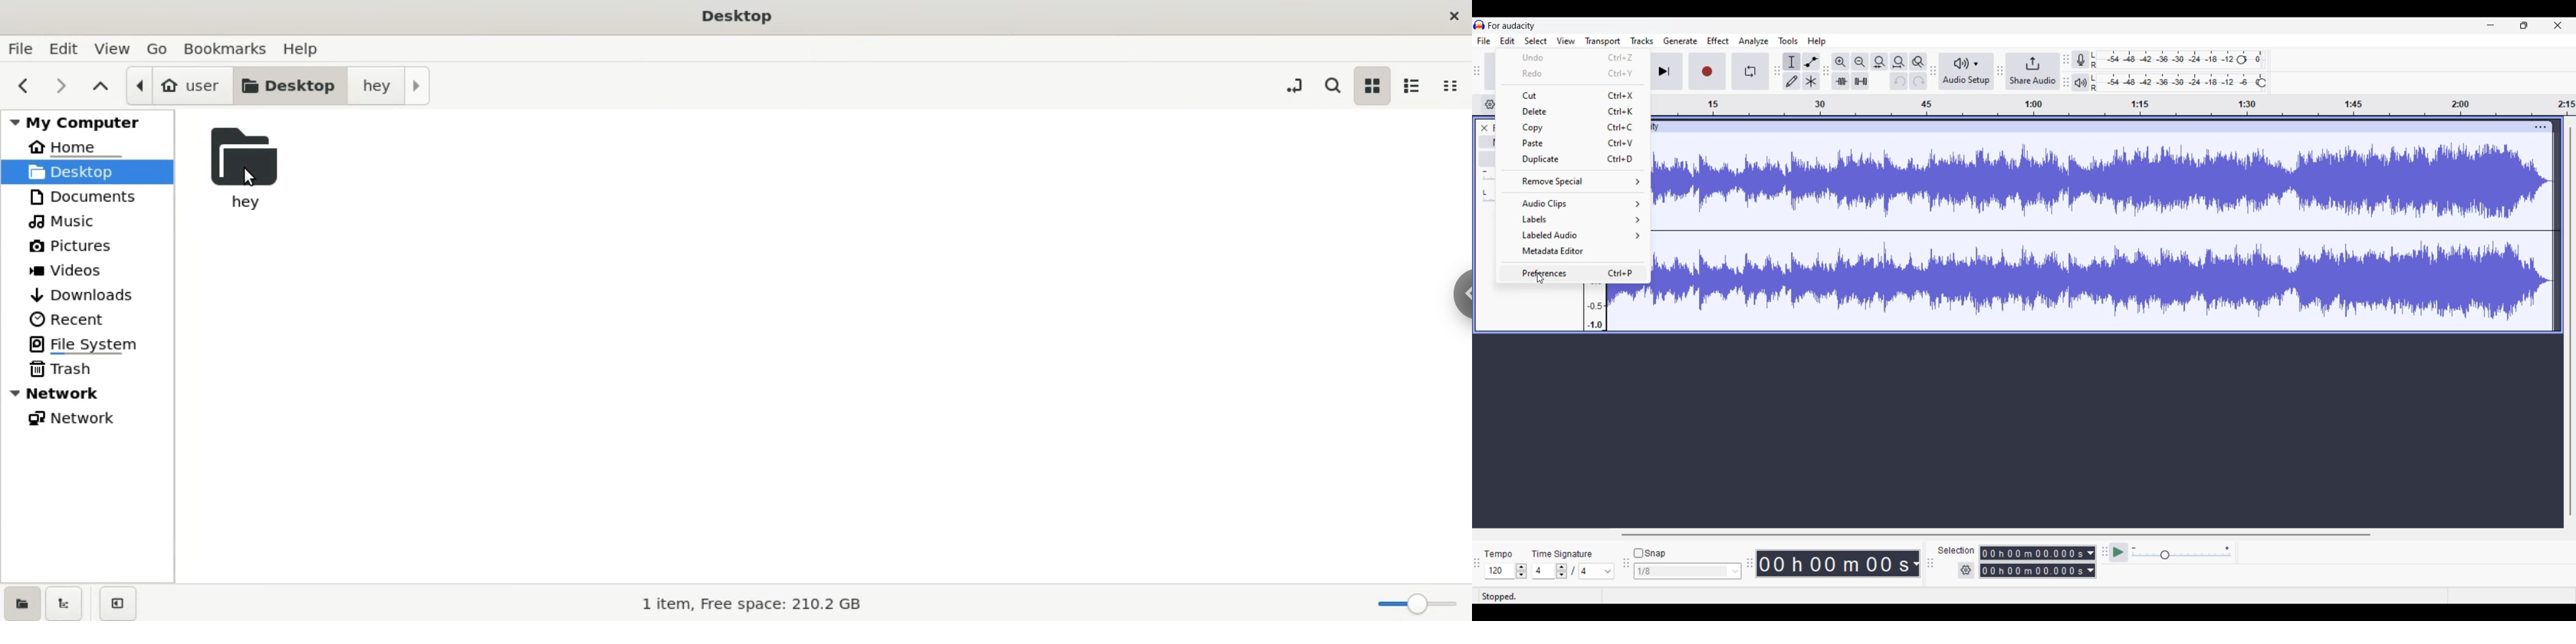  I want to click on Indicates options to select measurement, so click(1956, 550).